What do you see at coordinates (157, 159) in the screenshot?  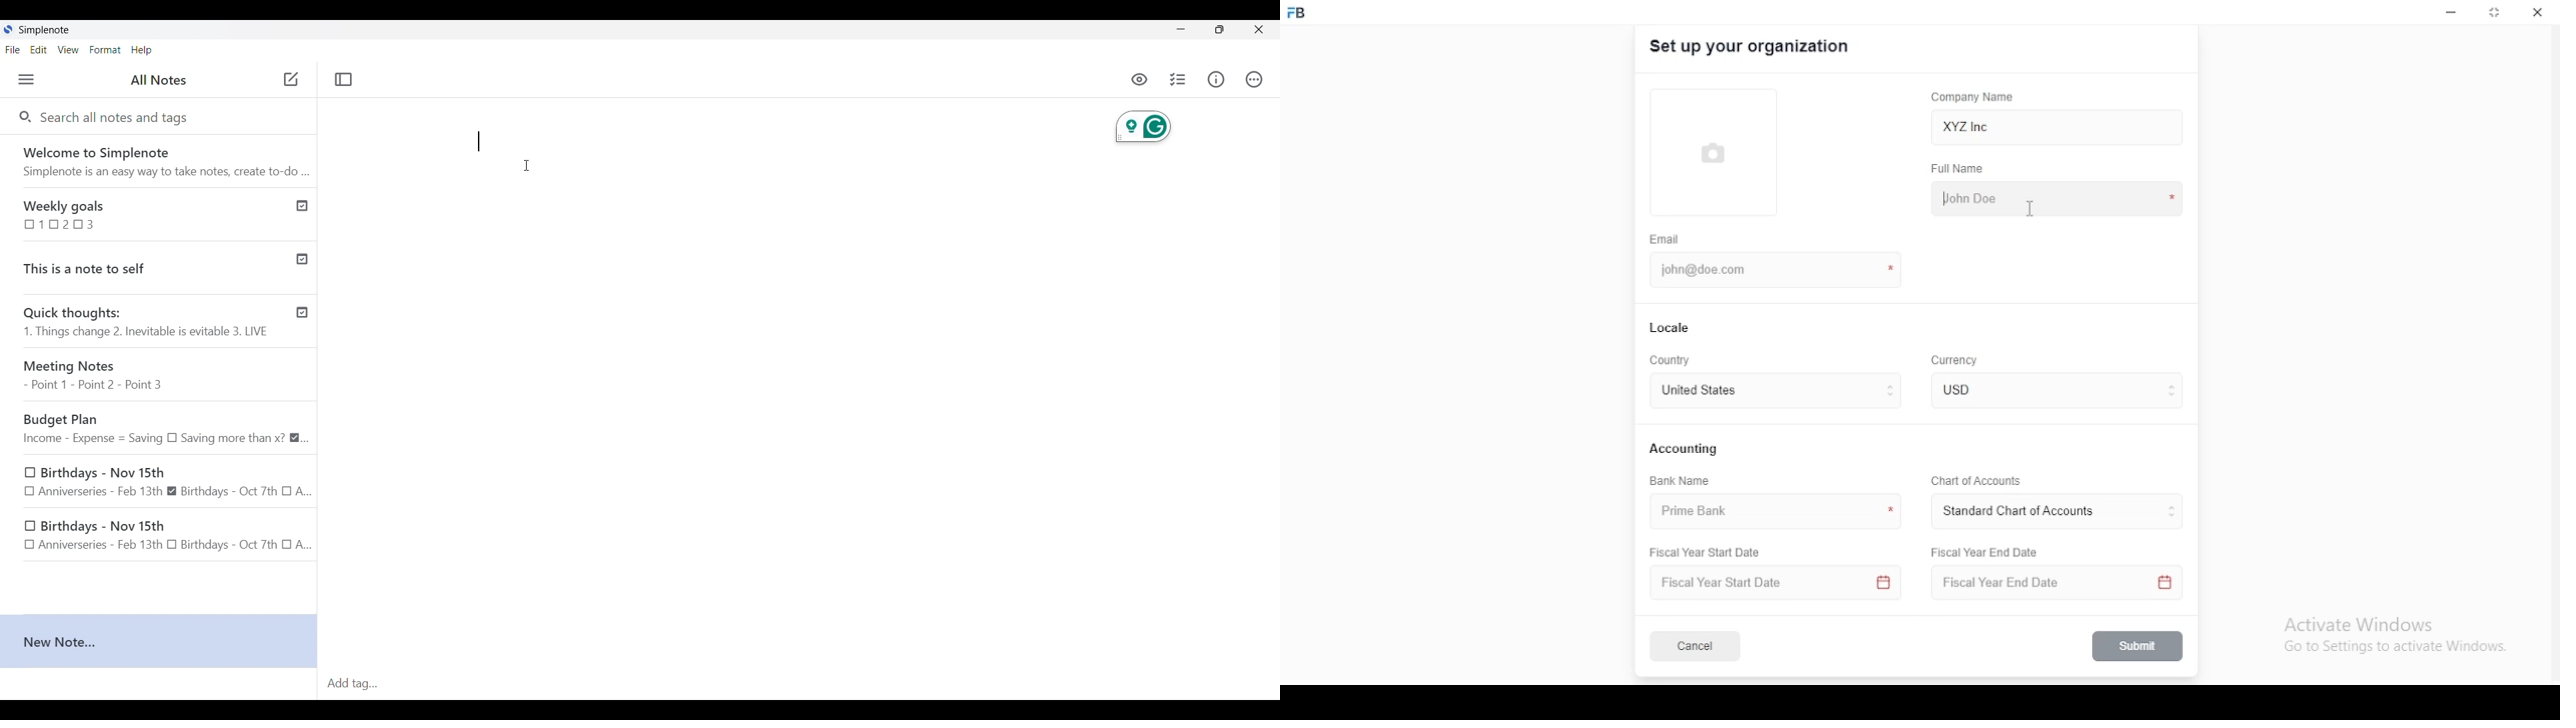 I see `Software welcome note` at bounding box center [157, 159].